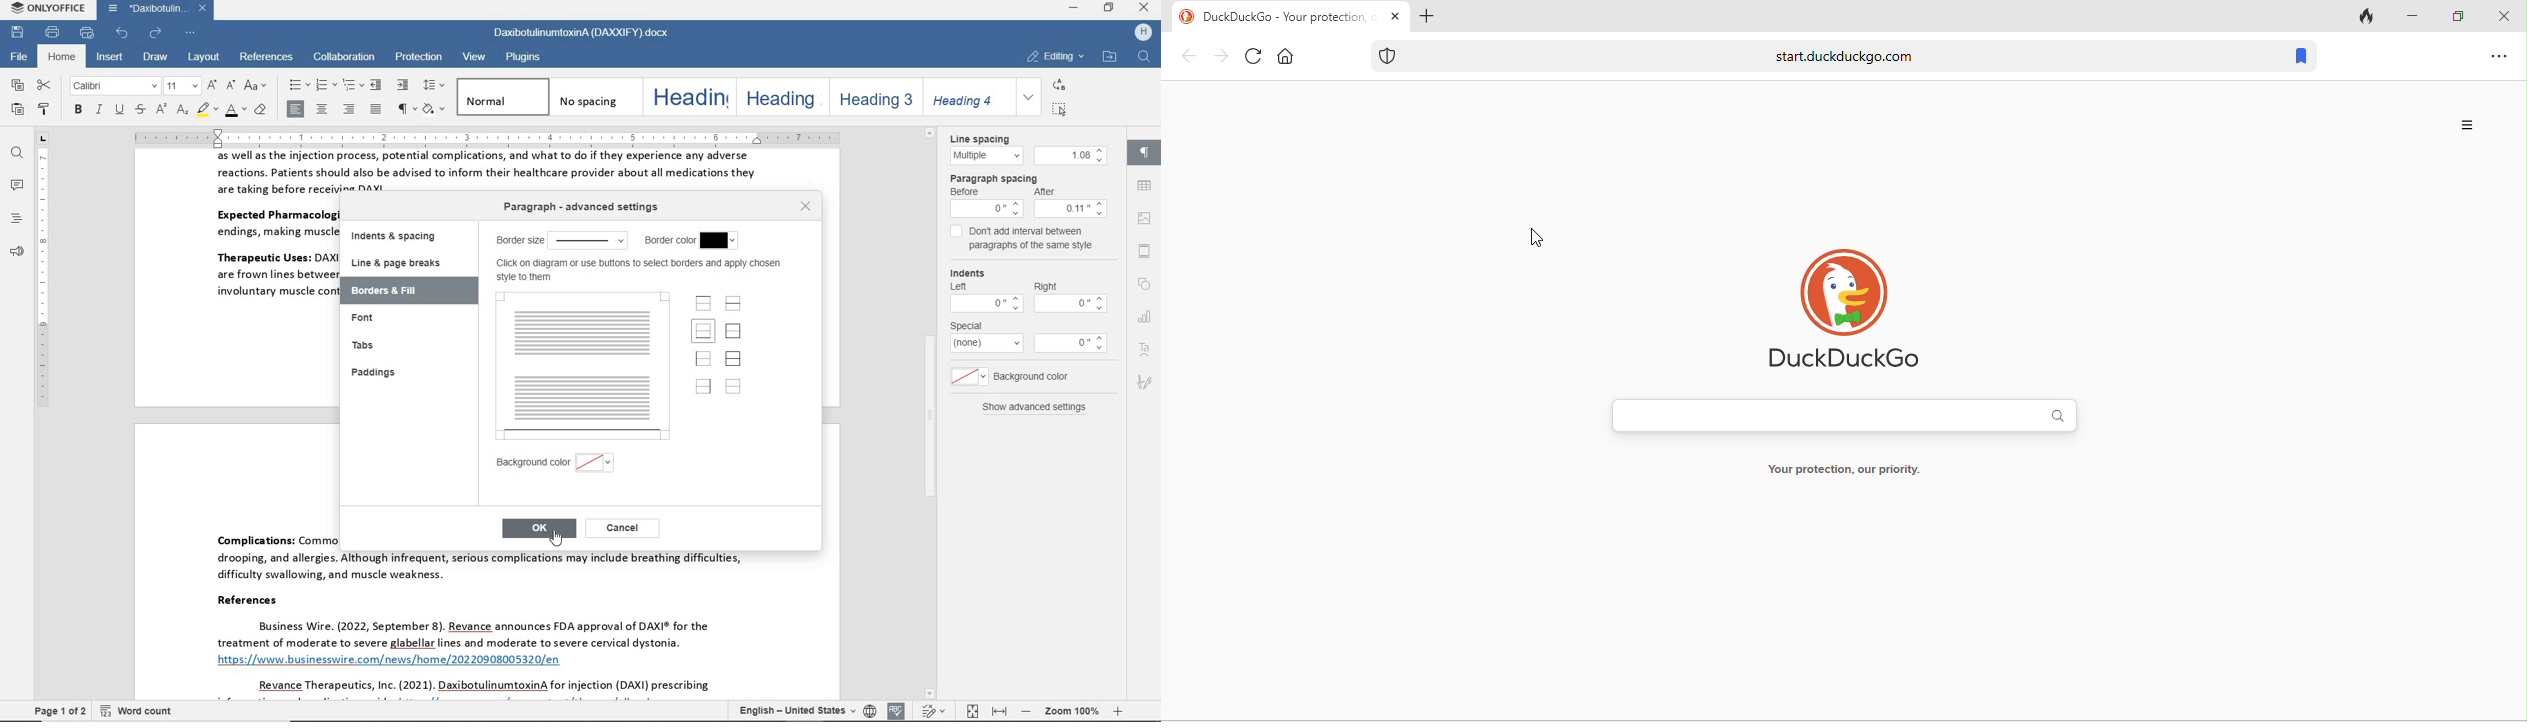 Image resolution: width=2548 pixels, height=728 pixels. Describe the element at coordinates (351, 86) in the screenshot. I see `multilevel list` at that location.